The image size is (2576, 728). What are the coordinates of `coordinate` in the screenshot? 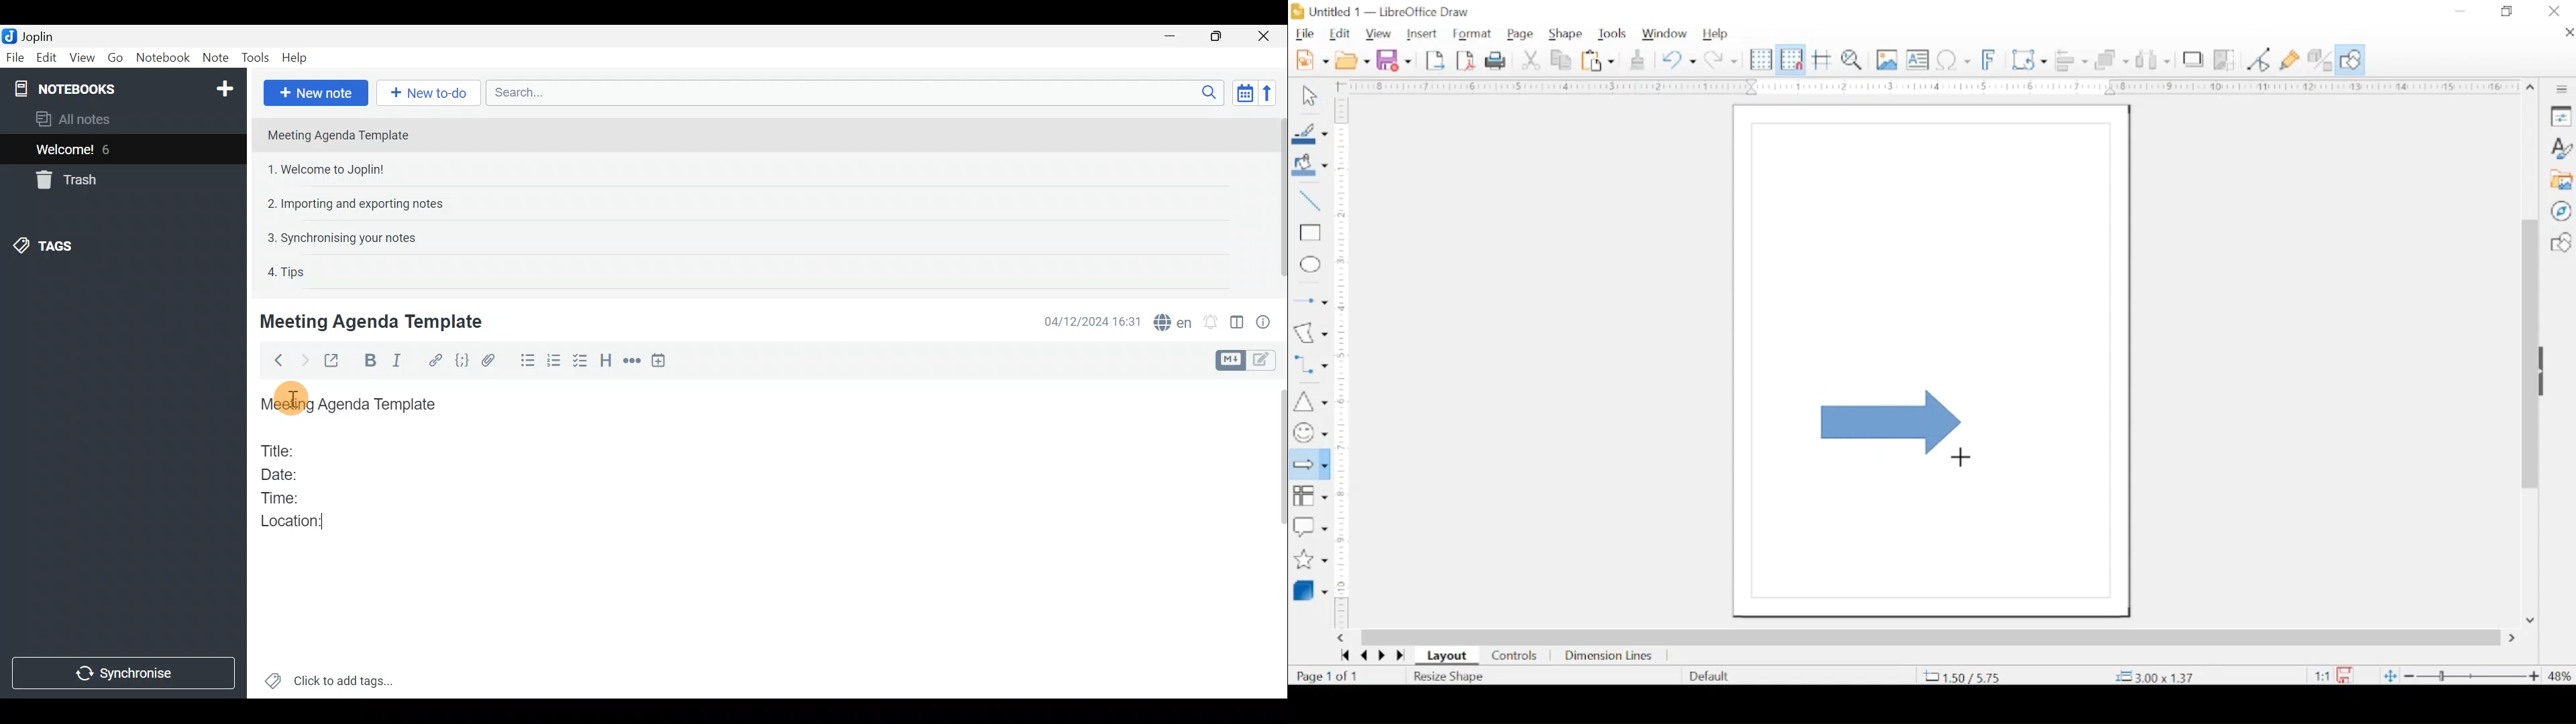 It's located at (2157, 677).